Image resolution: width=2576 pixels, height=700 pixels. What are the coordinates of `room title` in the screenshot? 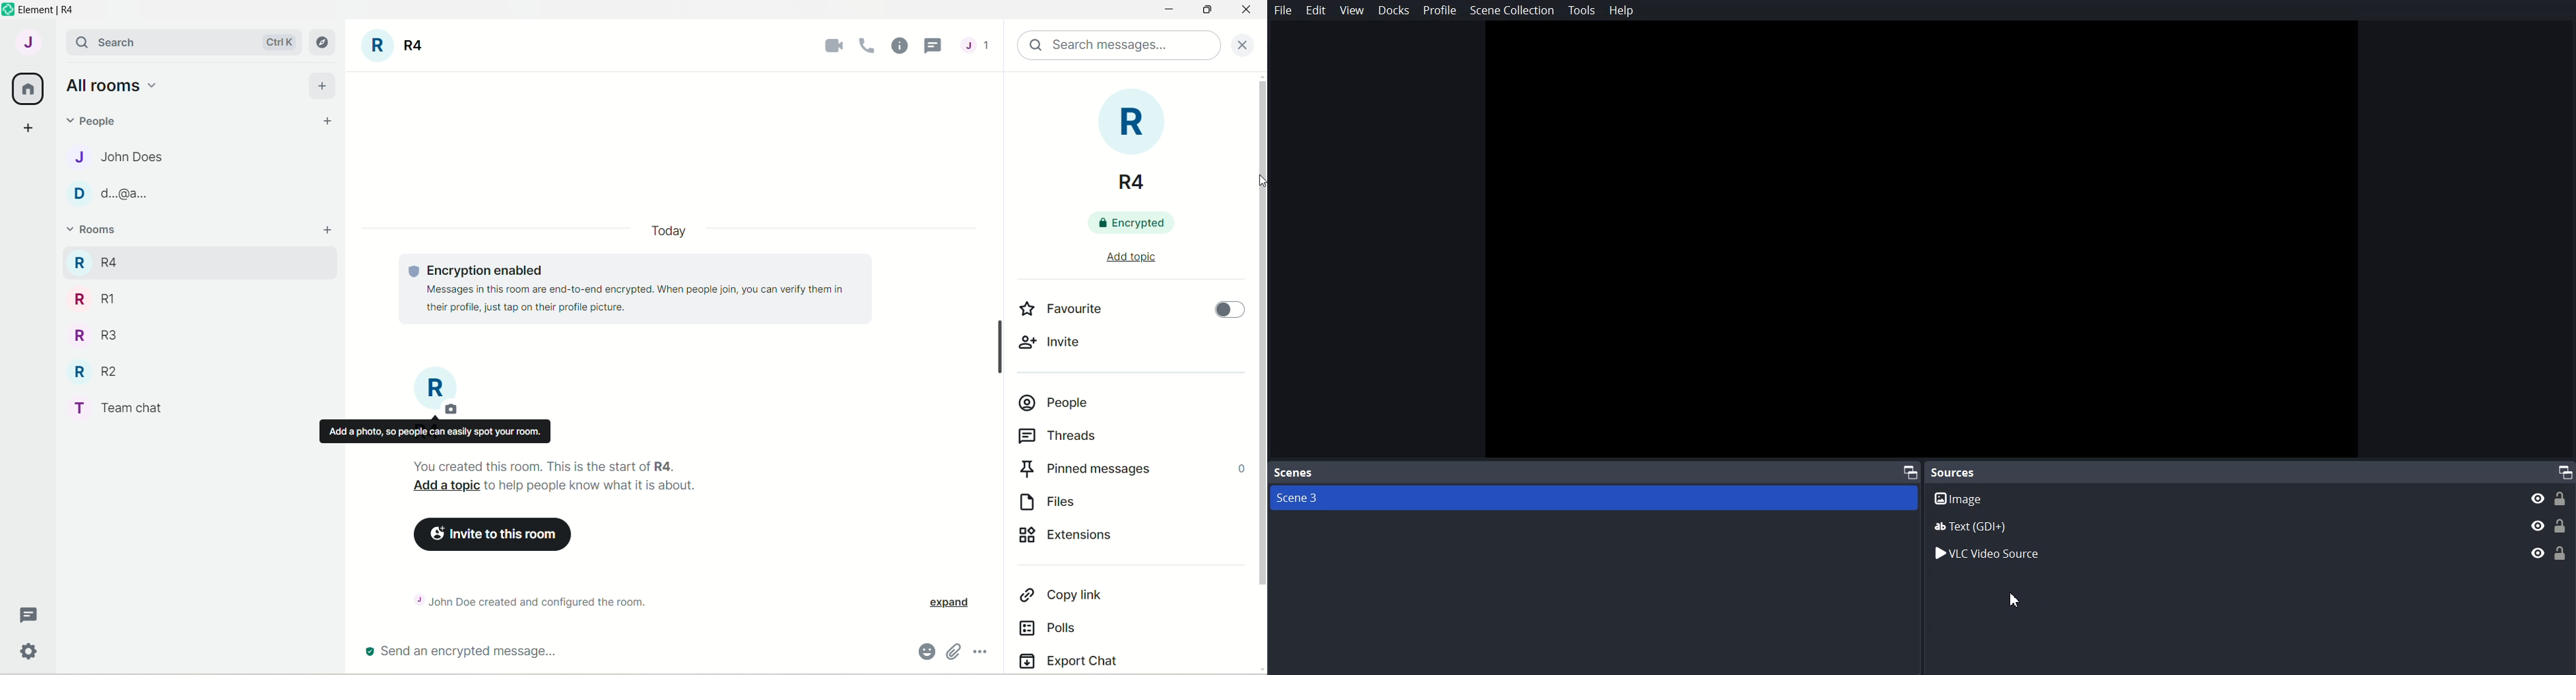 It's located at (395, 48).